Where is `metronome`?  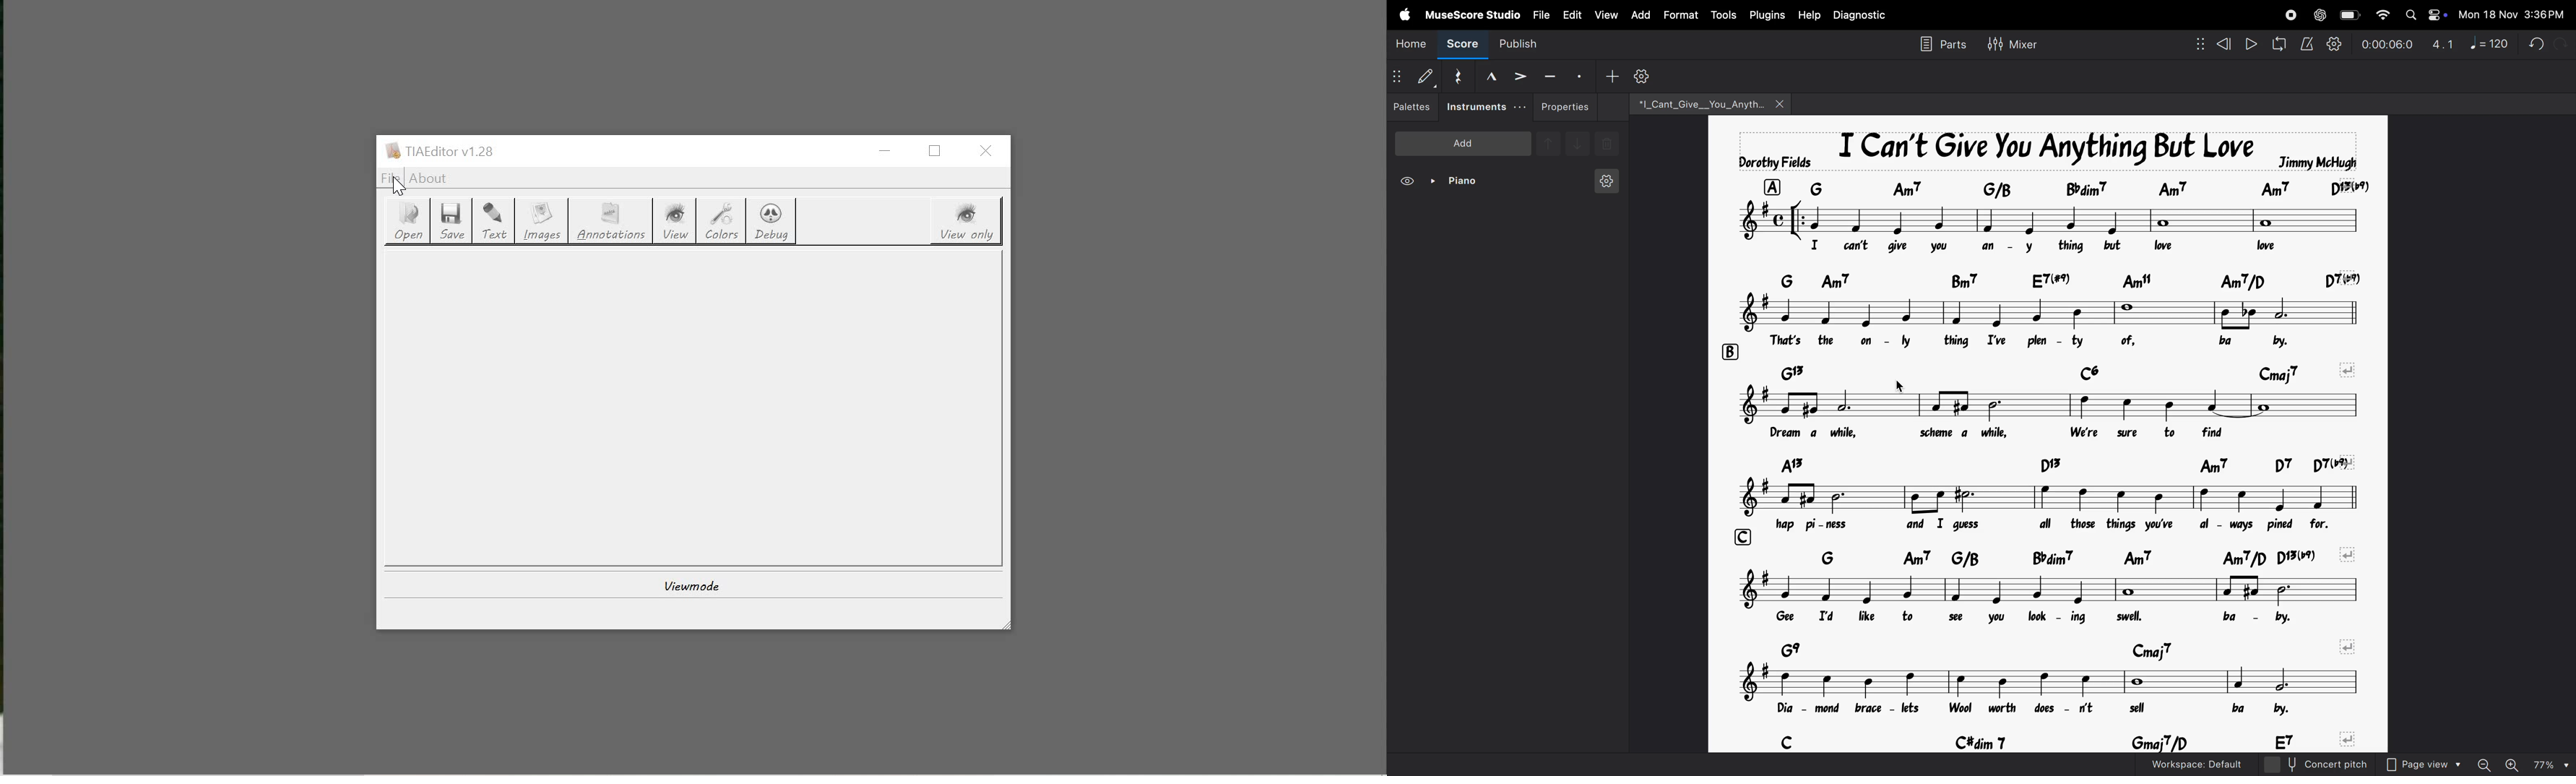 metronome is located at coordinates (2308, 44).